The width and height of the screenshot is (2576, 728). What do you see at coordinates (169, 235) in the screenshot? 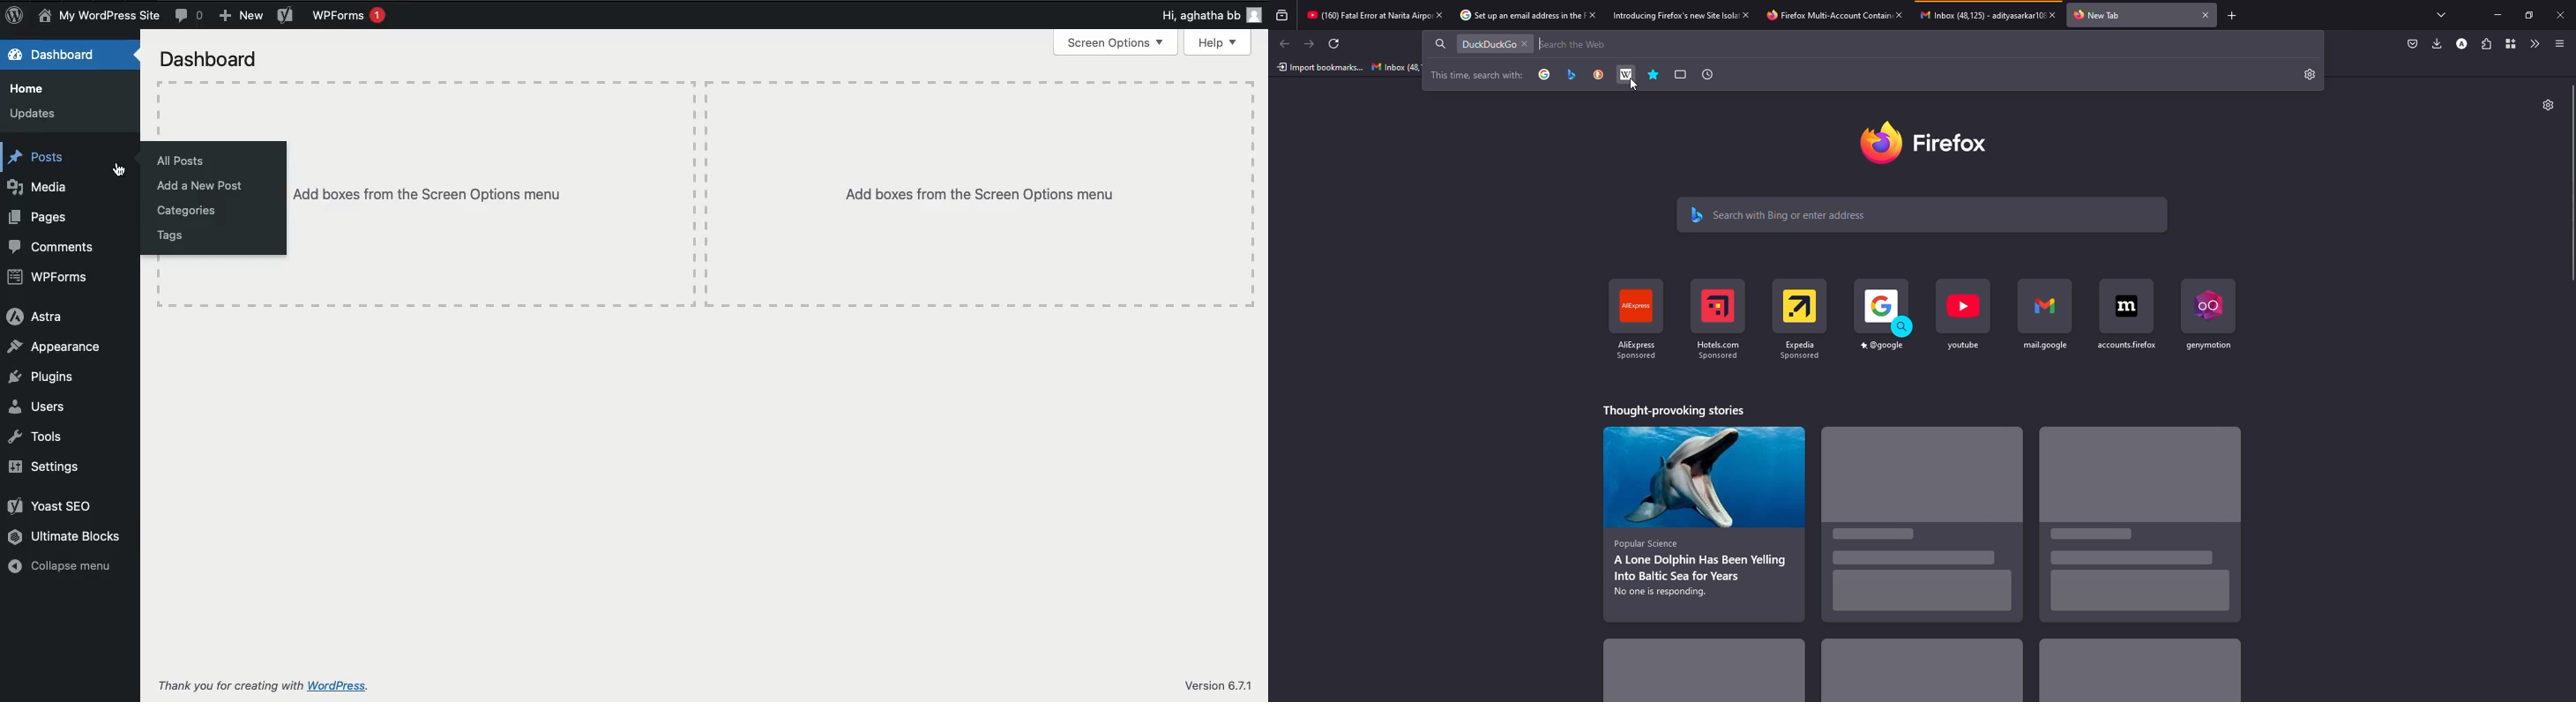
I see `Tags` at bounding box center [169, 235].